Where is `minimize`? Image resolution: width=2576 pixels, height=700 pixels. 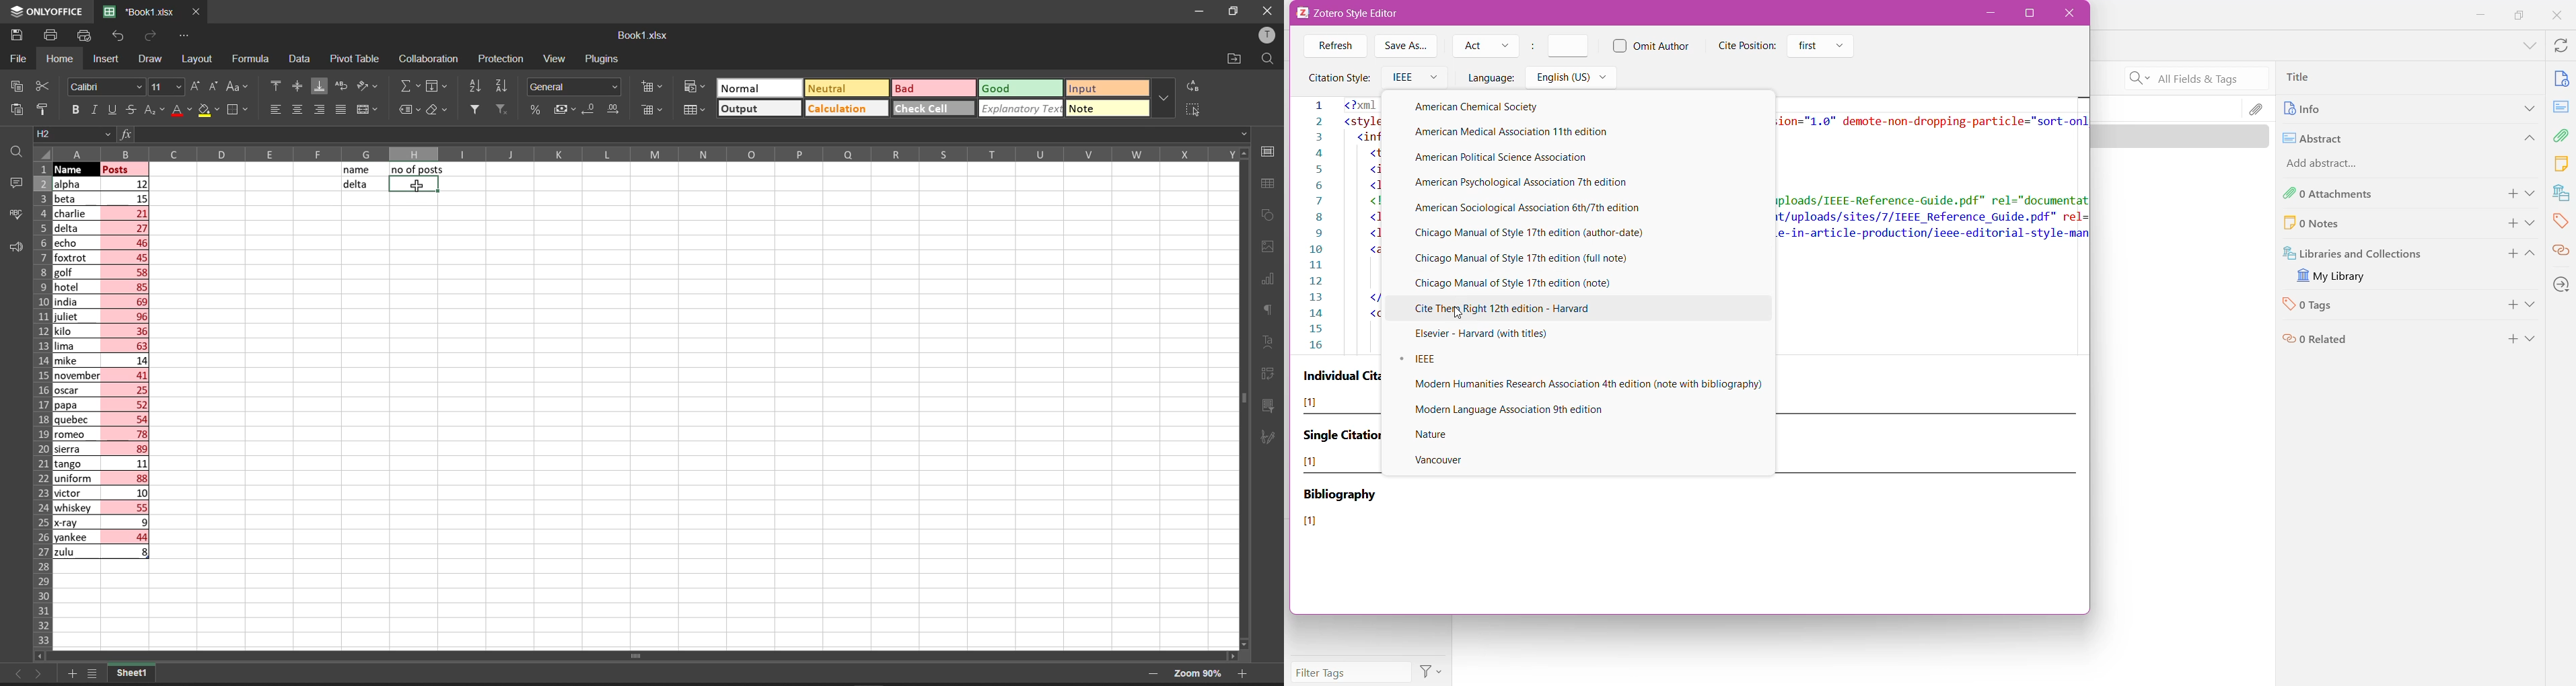 minimize is located at coordinates (1204, 12).